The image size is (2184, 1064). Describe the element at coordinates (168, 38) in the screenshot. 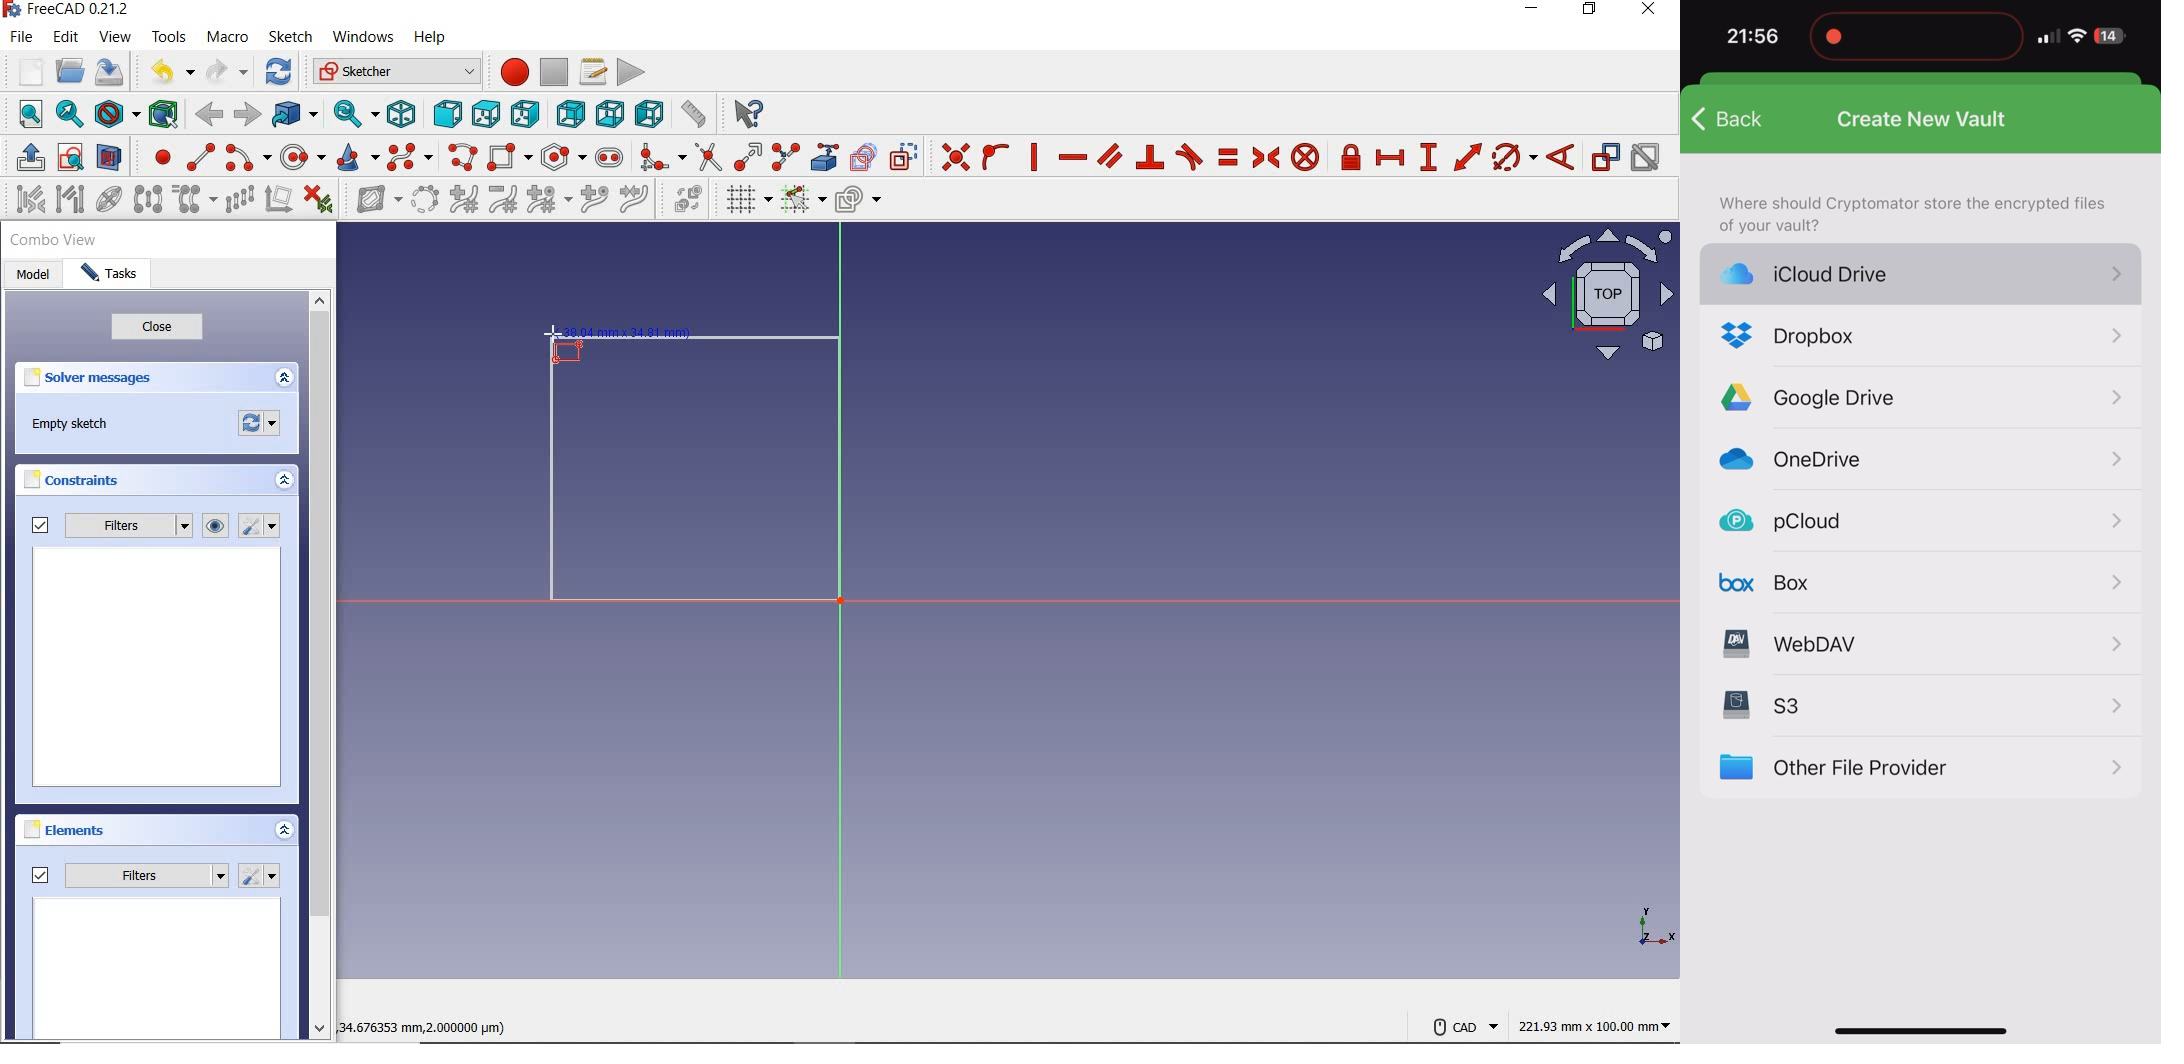

I see `tools` at that location.